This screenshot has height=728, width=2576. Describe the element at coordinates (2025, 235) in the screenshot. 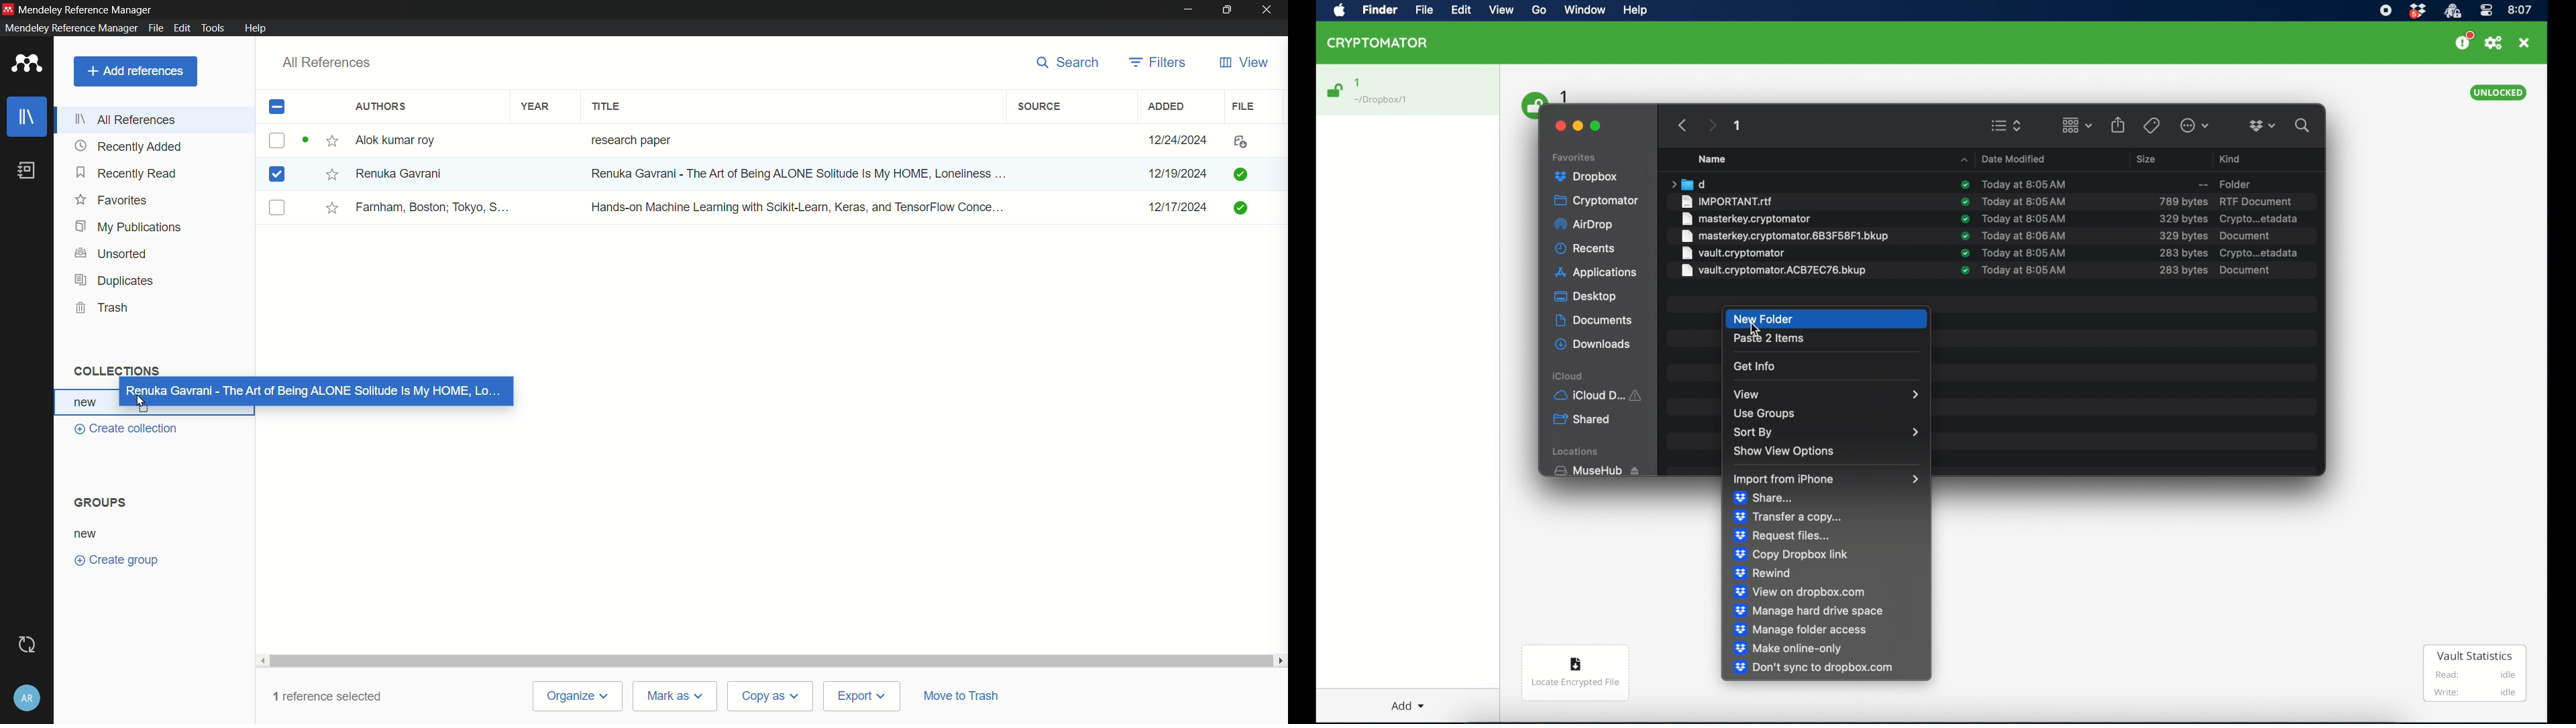

I see `date` at that location.